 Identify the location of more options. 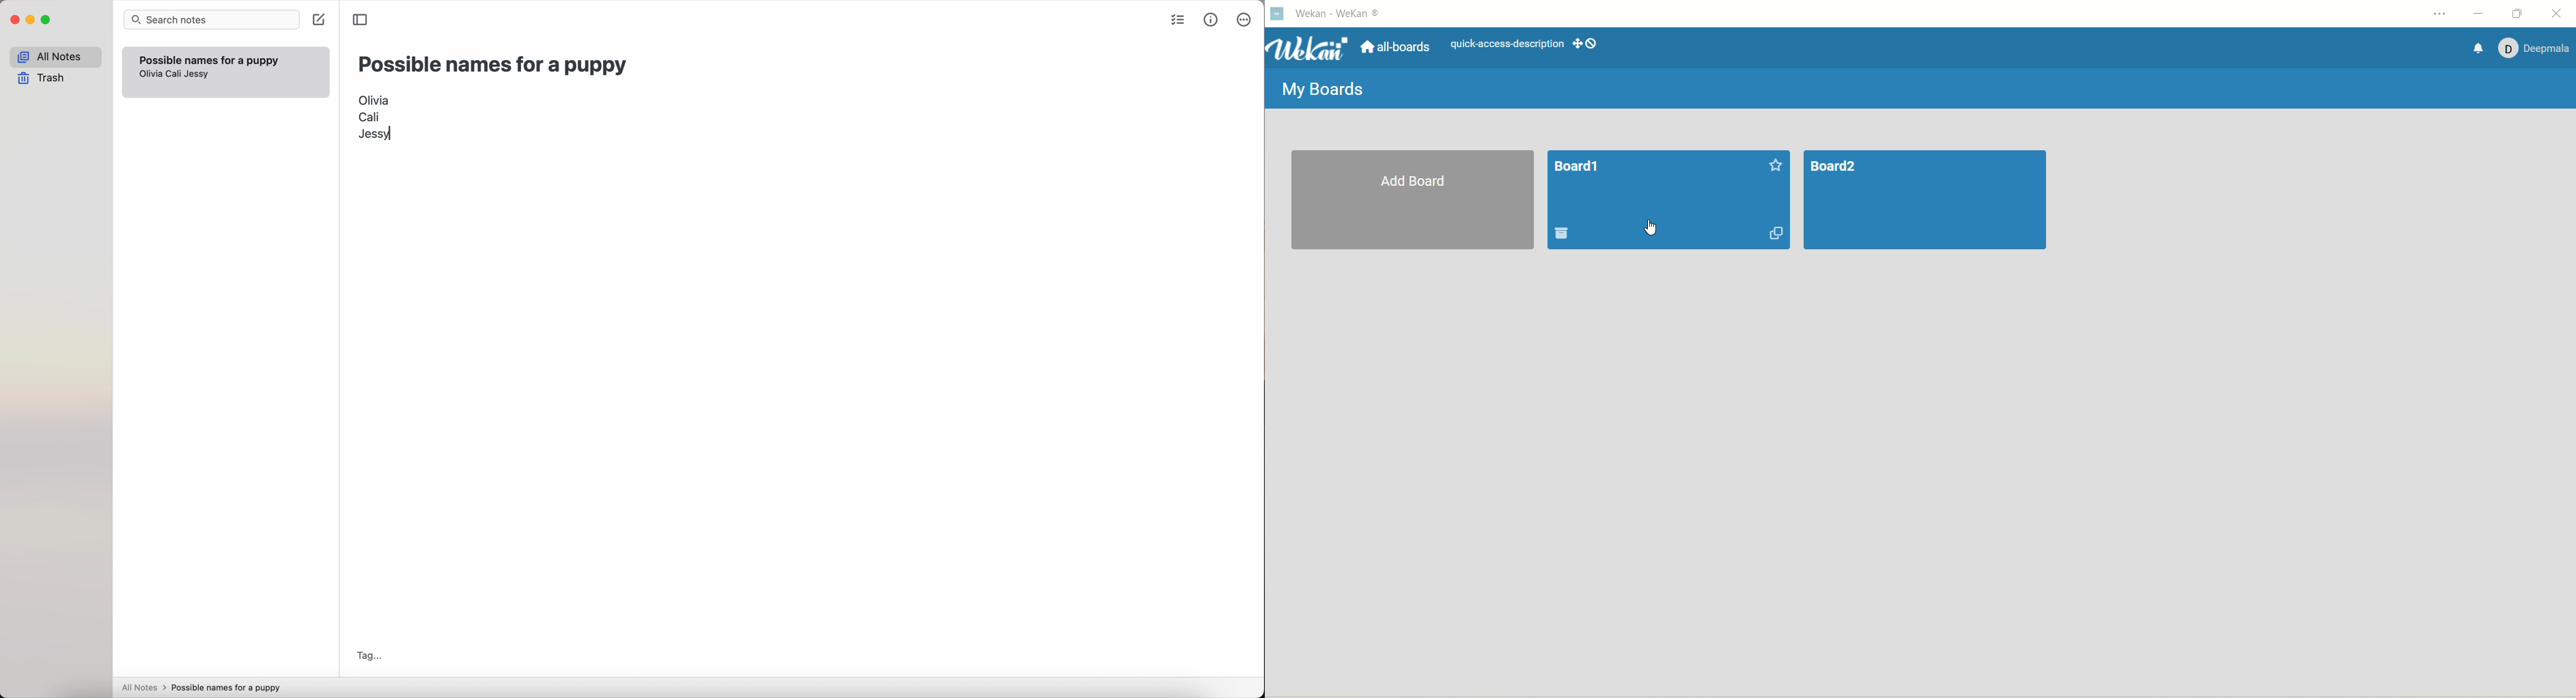
(1245, 20).